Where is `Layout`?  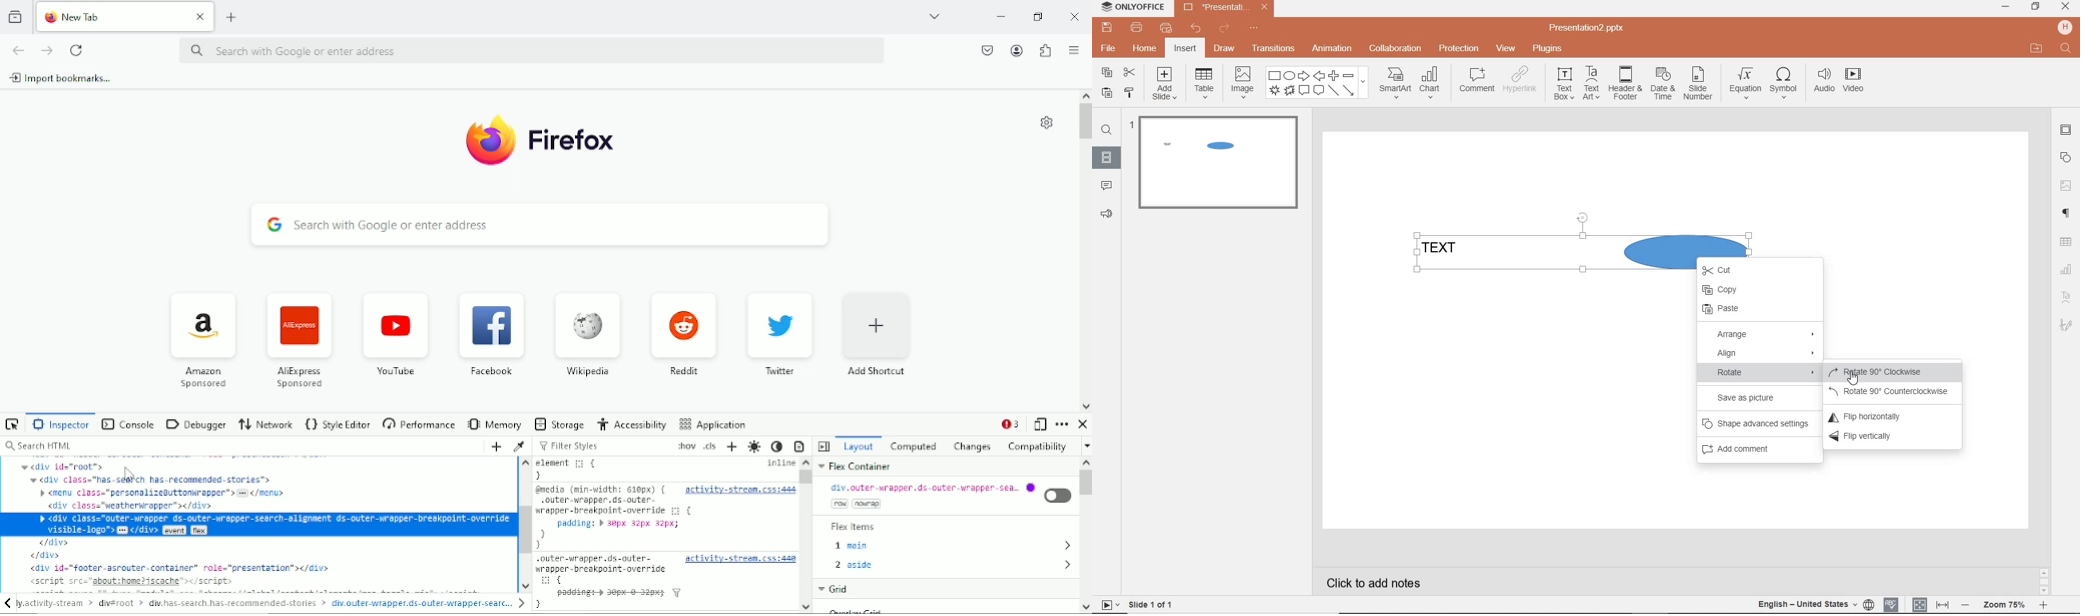 Layout is located at coordinates (860, 446).